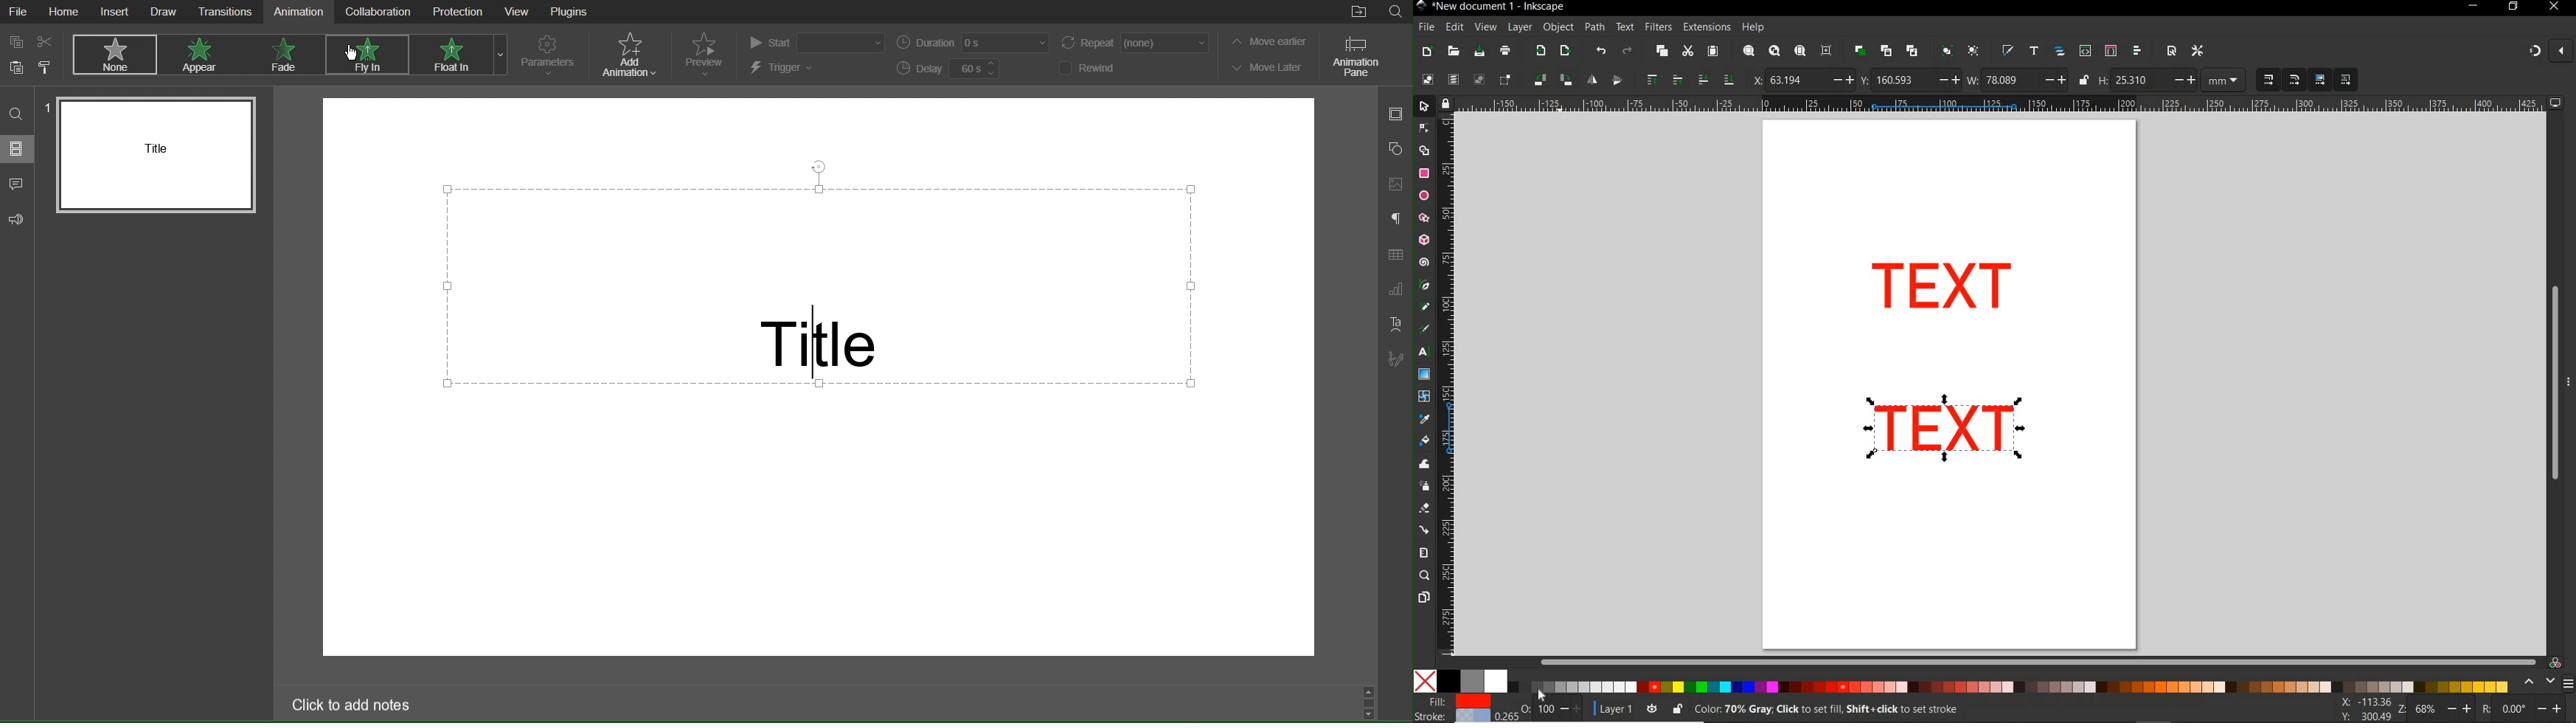 This screenshot has height=728, width=2576. Describe the element at coordinates (1423, 598) in the screenshot. I see `pages tool` at that location.